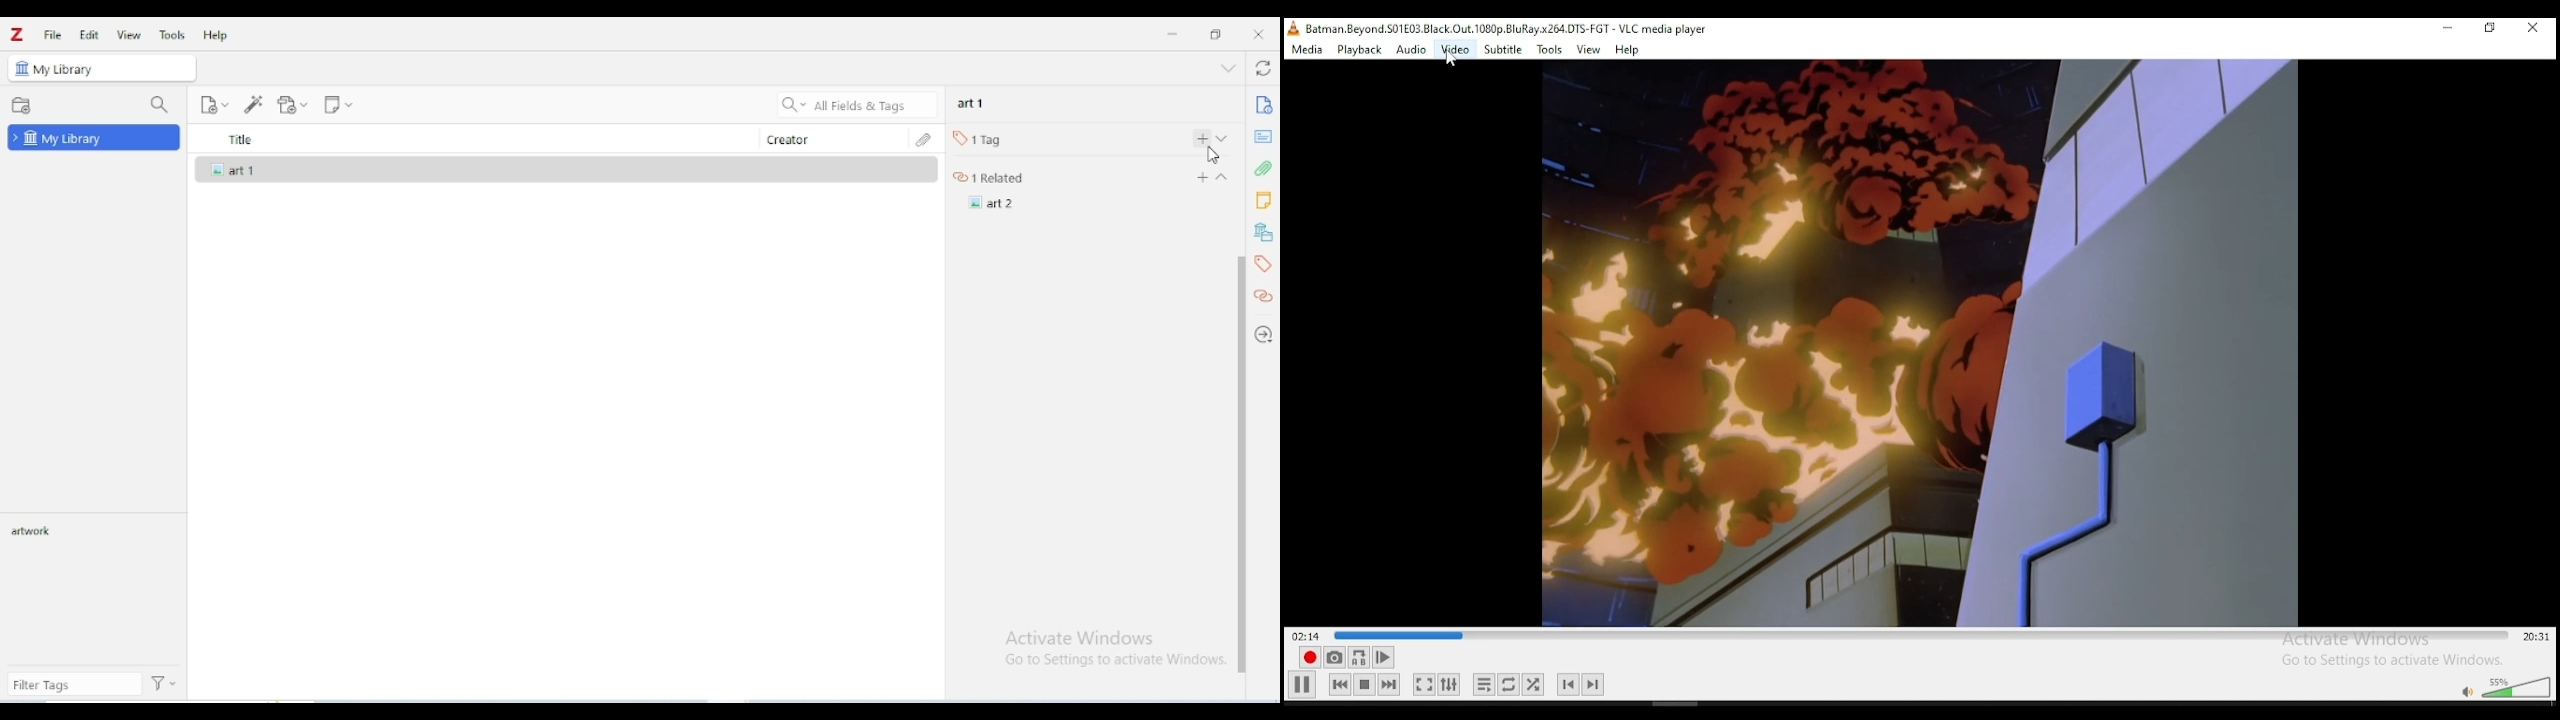 This screenshot has height=728, width=2576. I want to click on loop between point A and point B.. click to add point A, so click(1360, 656).